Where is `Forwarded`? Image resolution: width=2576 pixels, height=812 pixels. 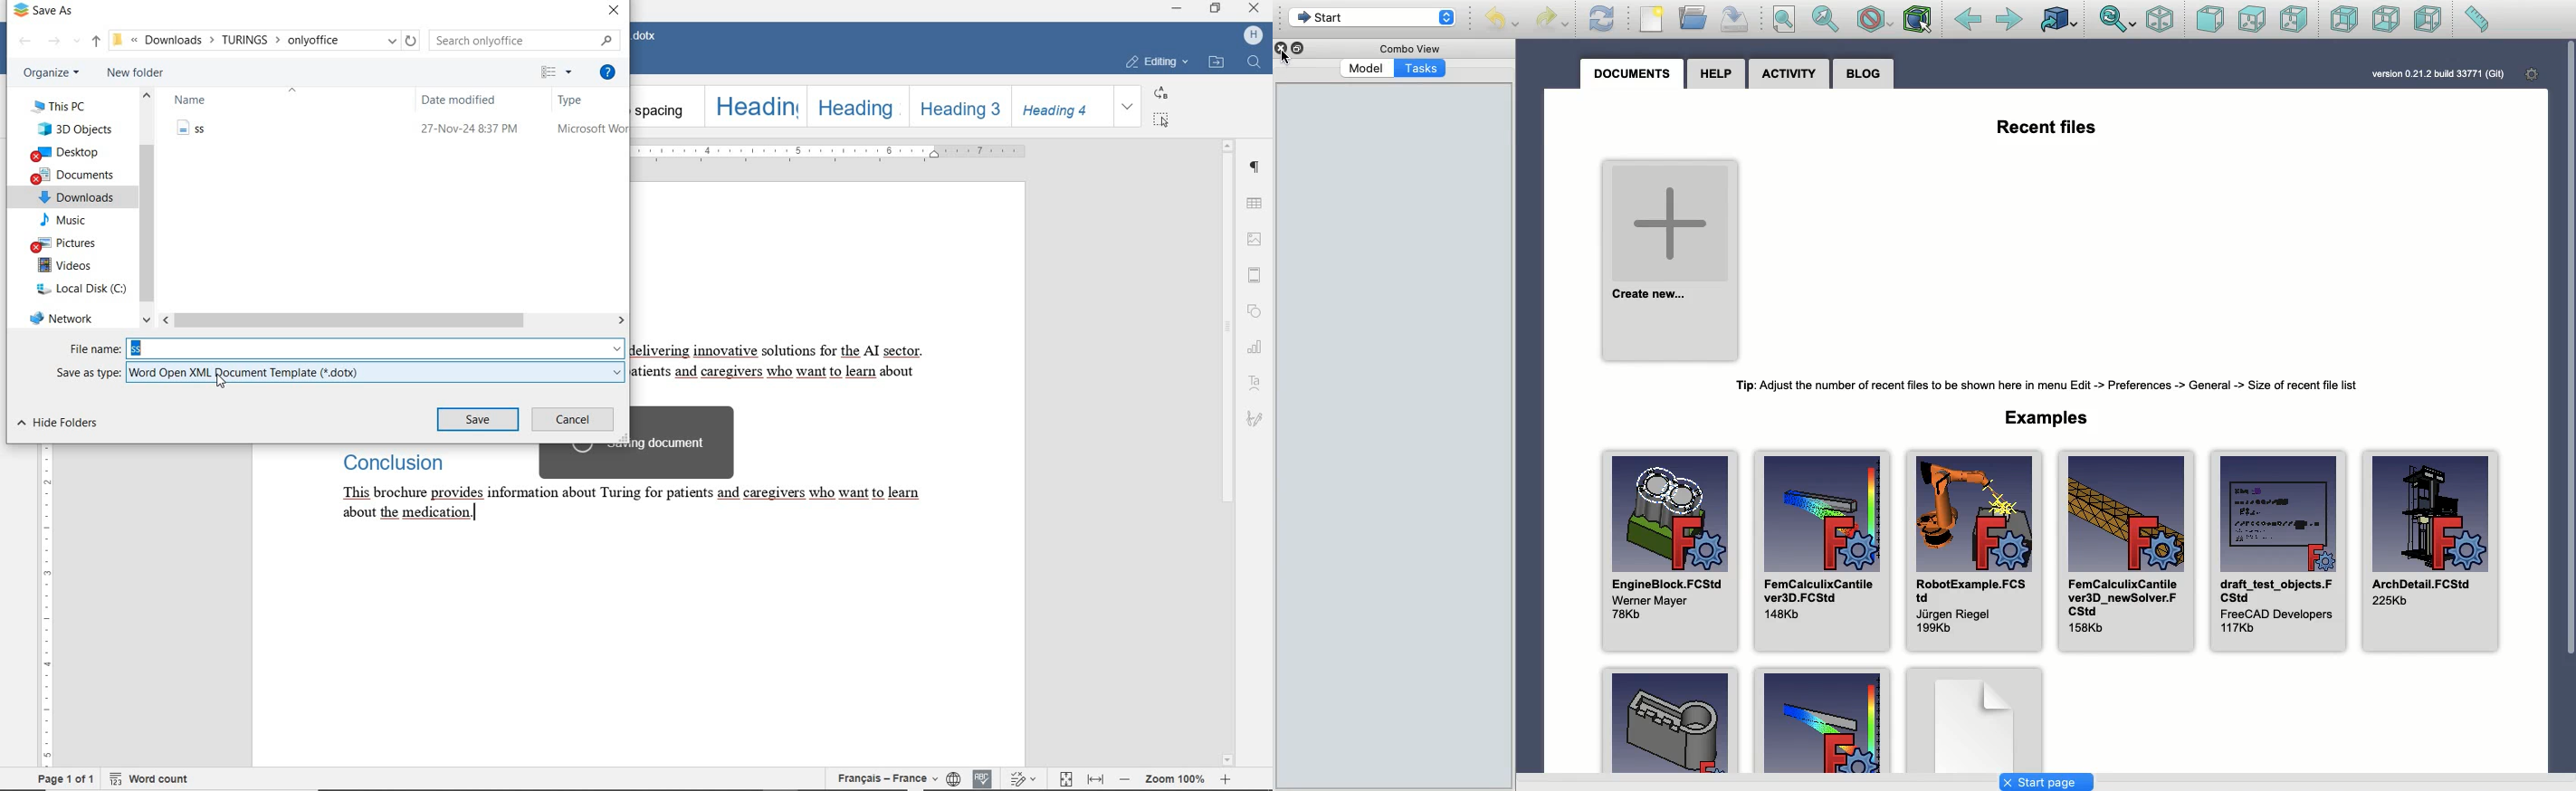 Forwarded is located at coordinates (2009, 19).